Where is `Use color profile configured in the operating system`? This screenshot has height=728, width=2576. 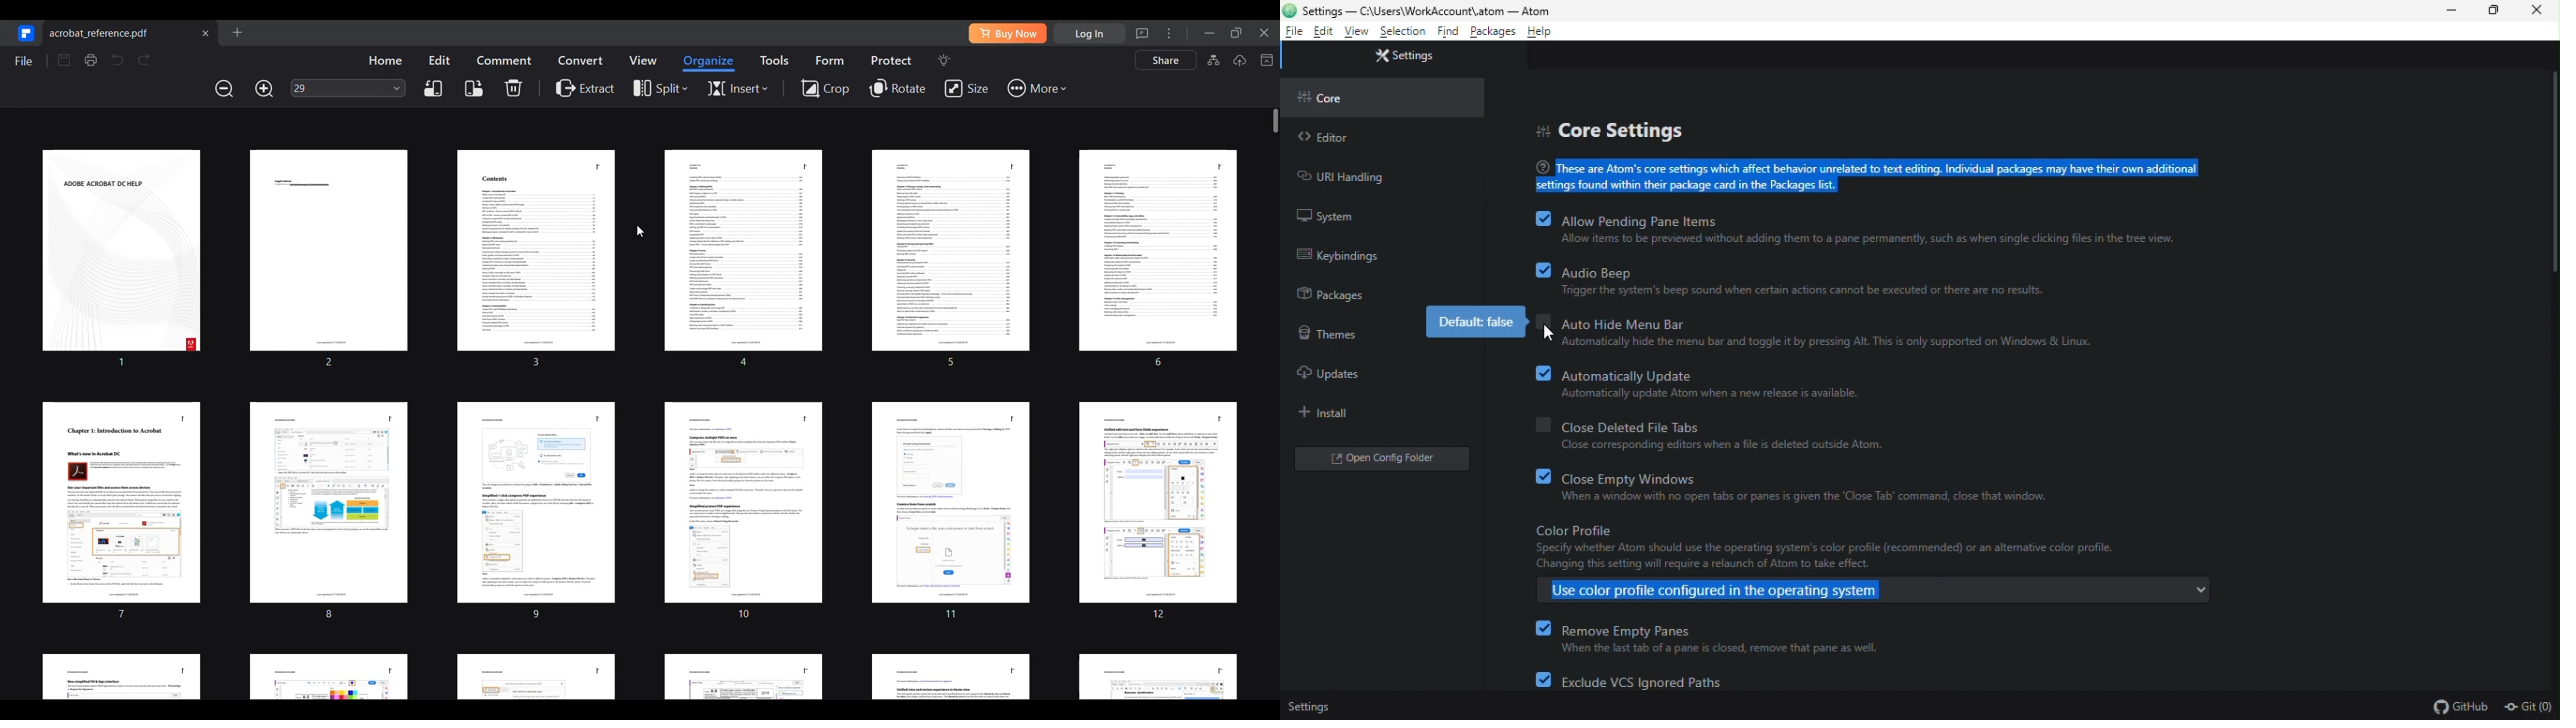
Use color profile configured in the operating system is located at coordinates (1730, 590).